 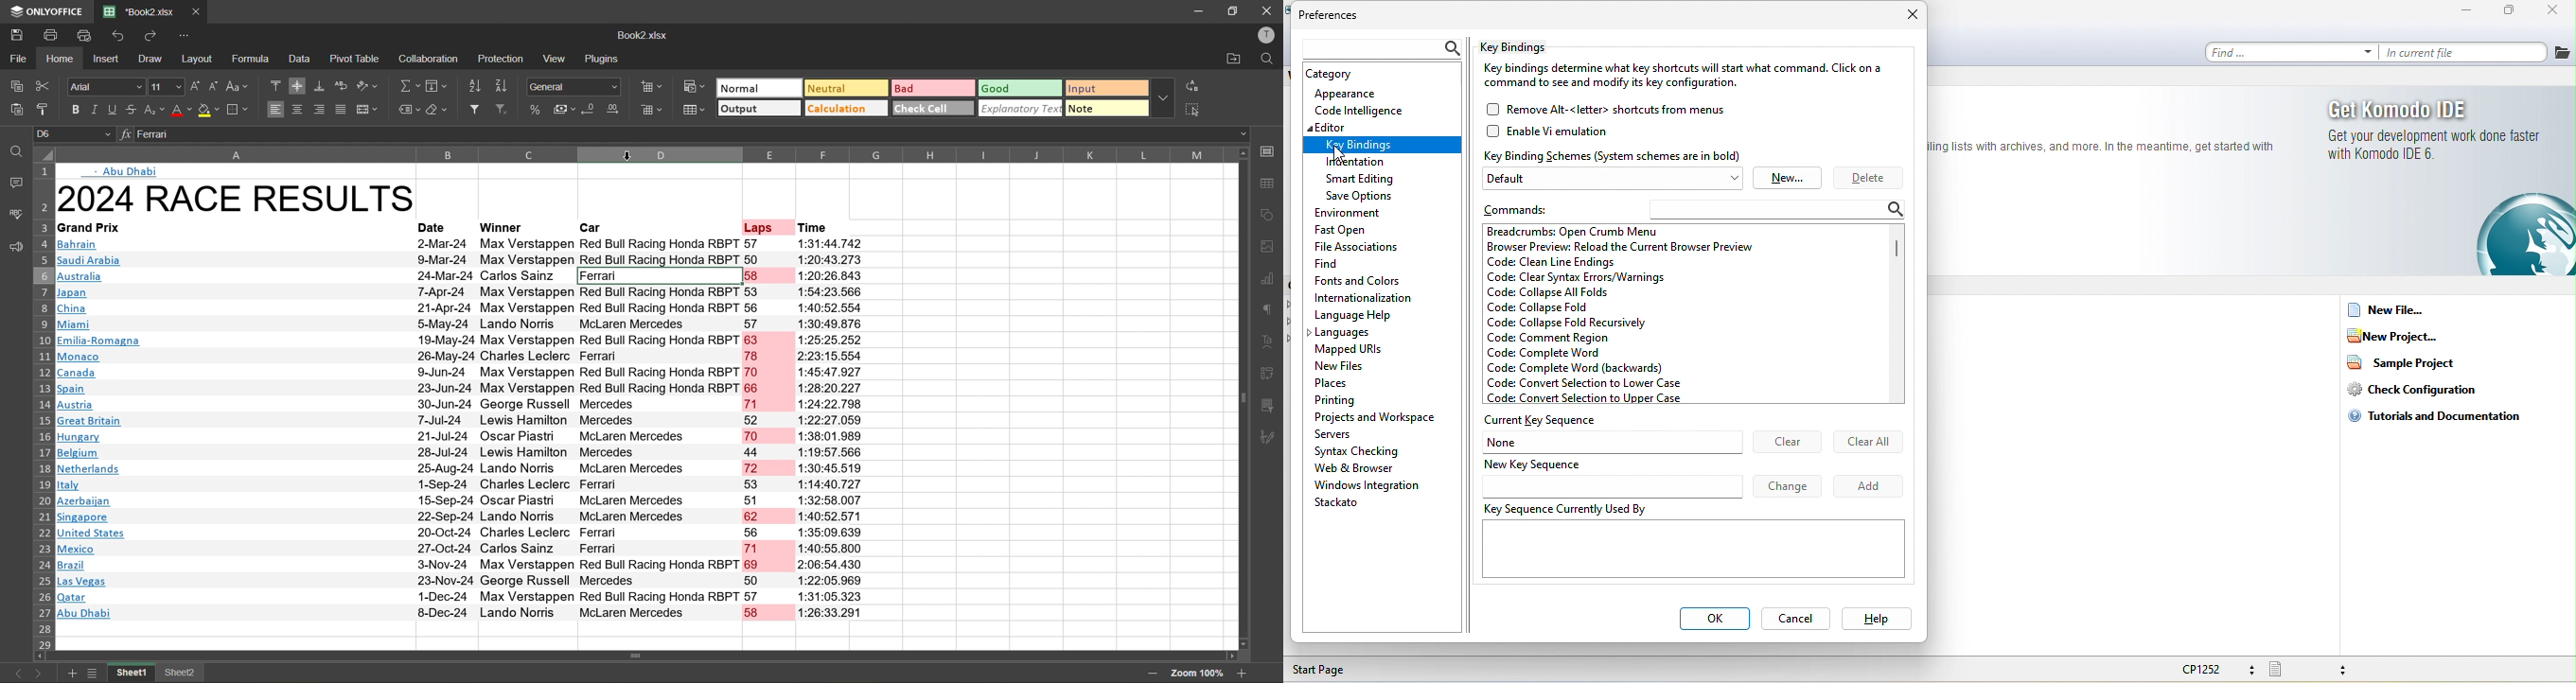 I want to click on Date, so click(x=432, y=228).